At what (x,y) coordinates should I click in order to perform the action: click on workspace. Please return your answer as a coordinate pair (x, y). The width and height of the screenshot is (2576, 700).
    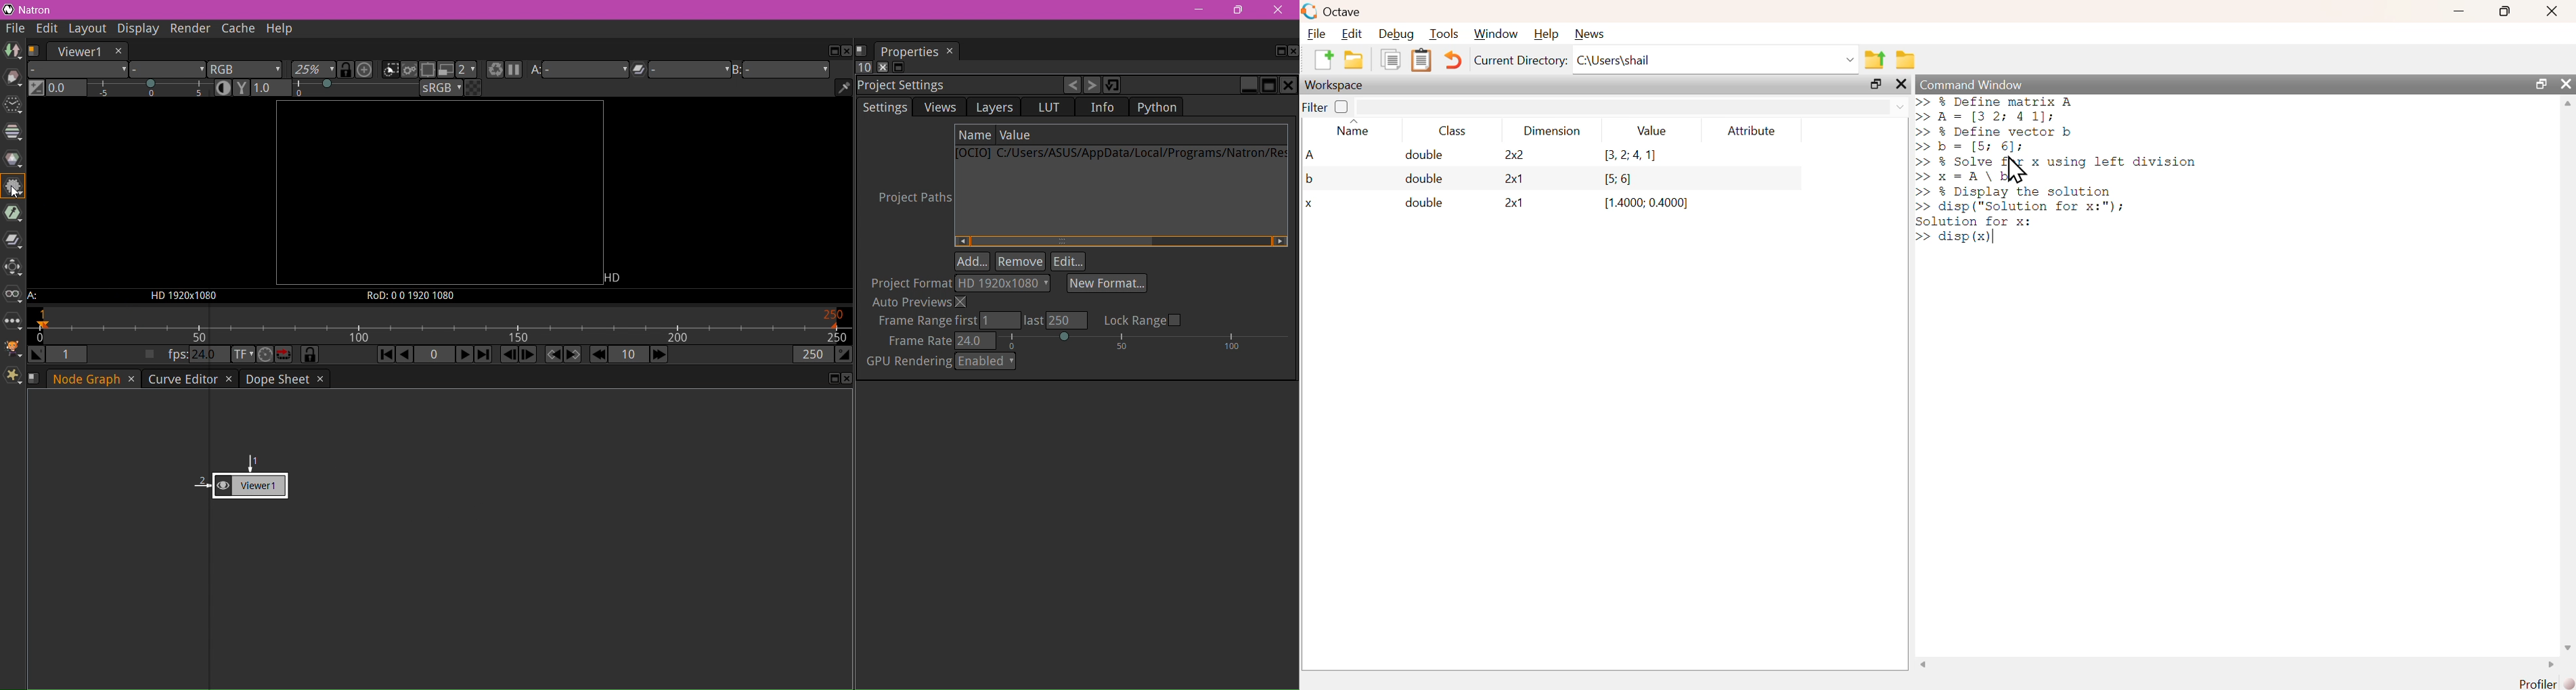
    Looking at the image, I should click on (1336, 85).